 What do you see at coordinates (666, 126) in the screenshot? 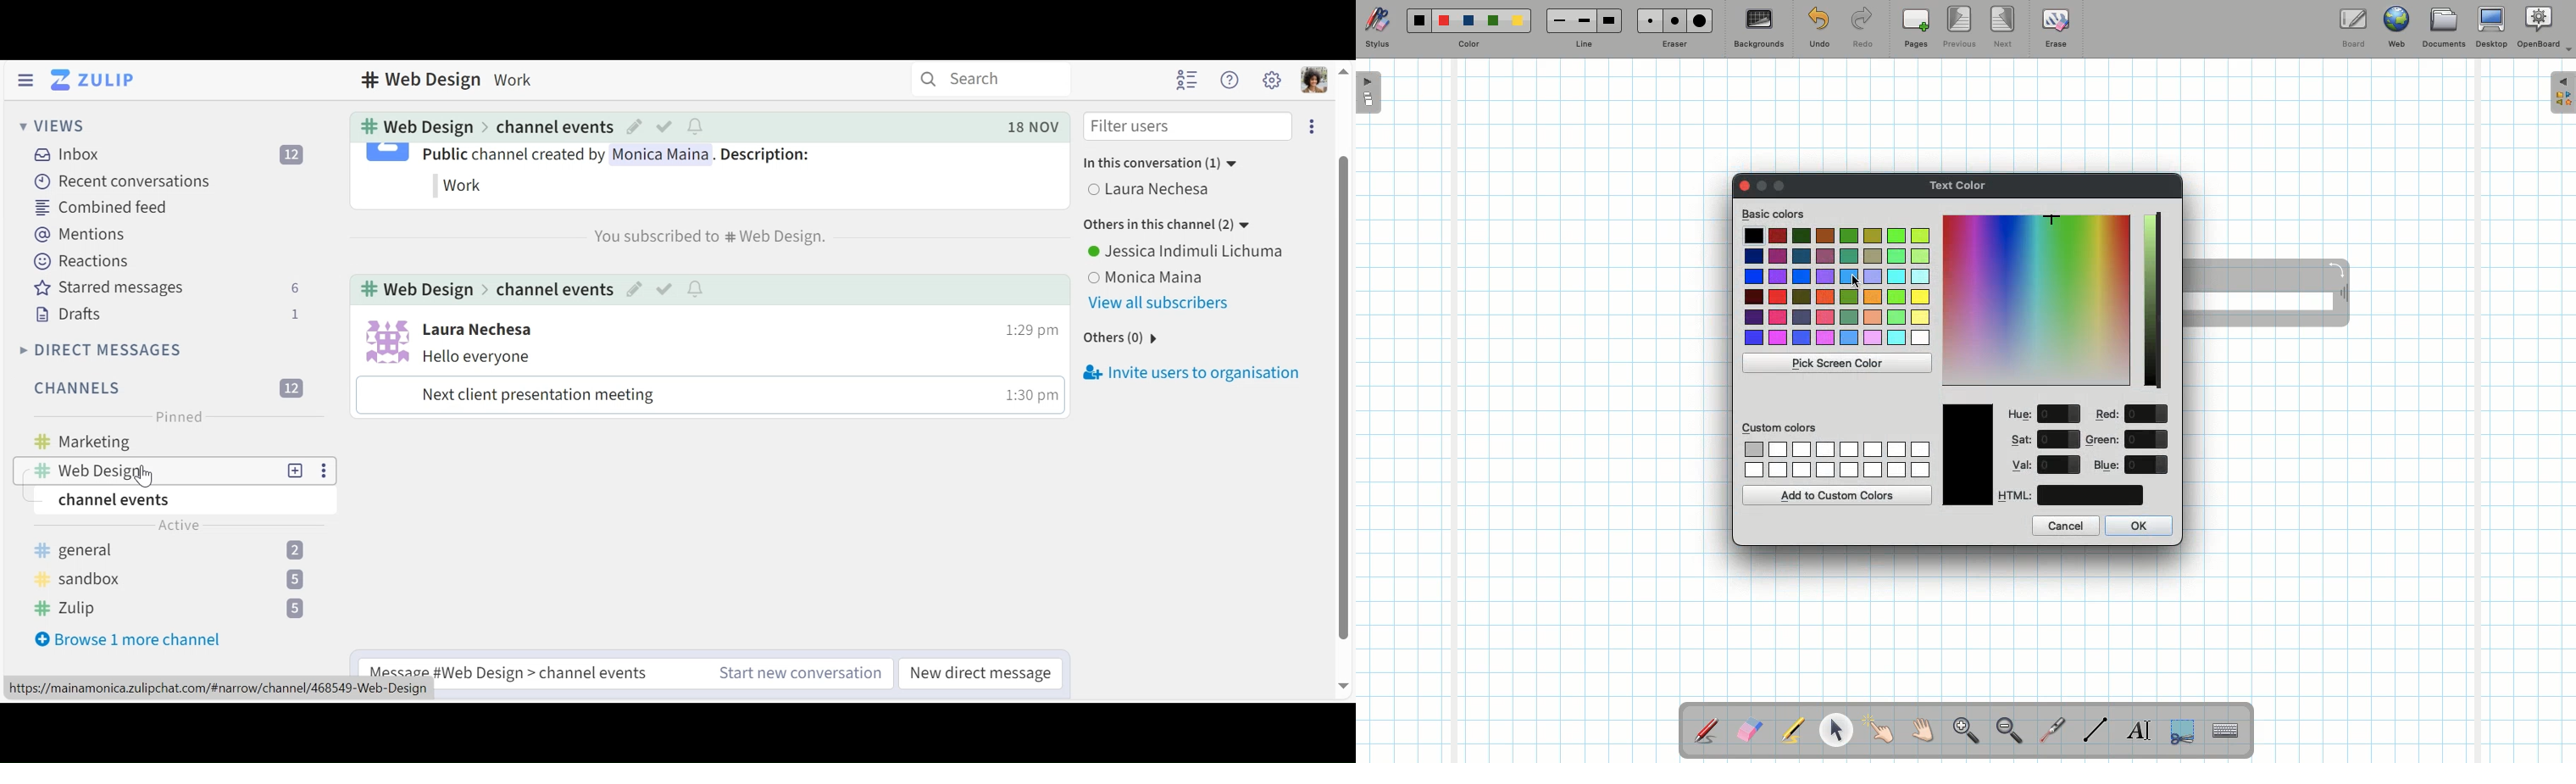
I see `Mark as resolved` at bounding box center [666, 126].